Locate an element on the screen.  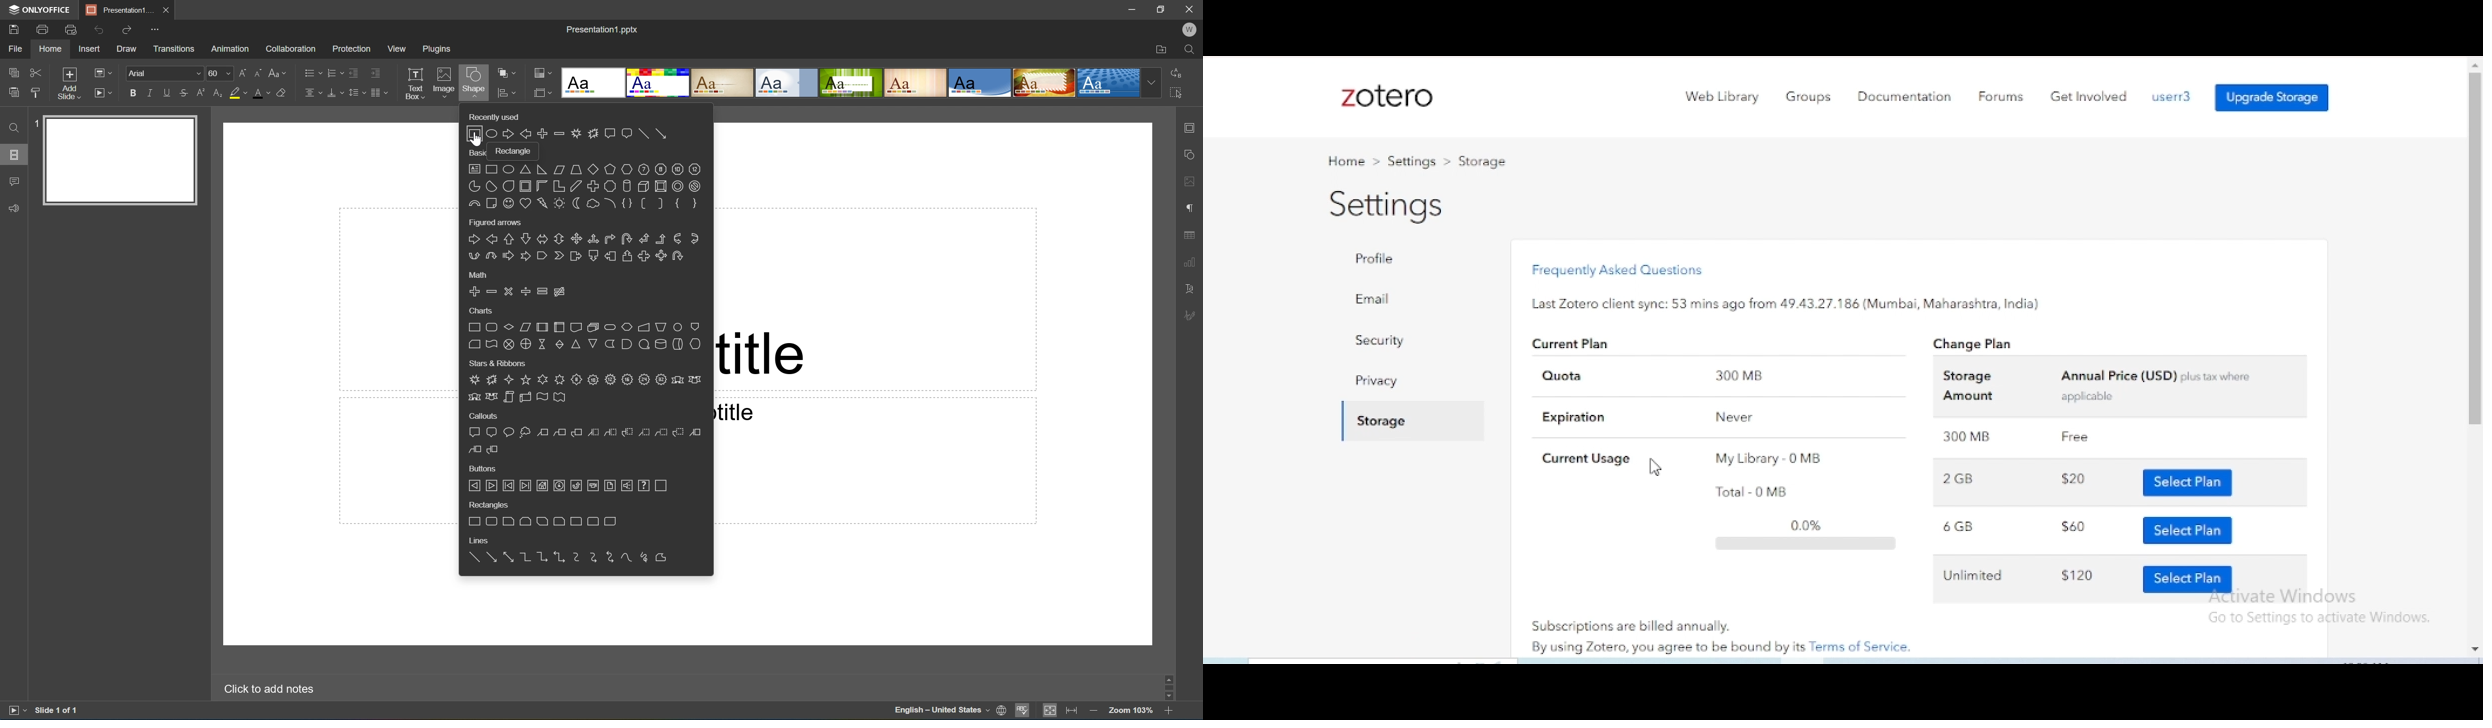
Draw is located at coordinates (128, 49).